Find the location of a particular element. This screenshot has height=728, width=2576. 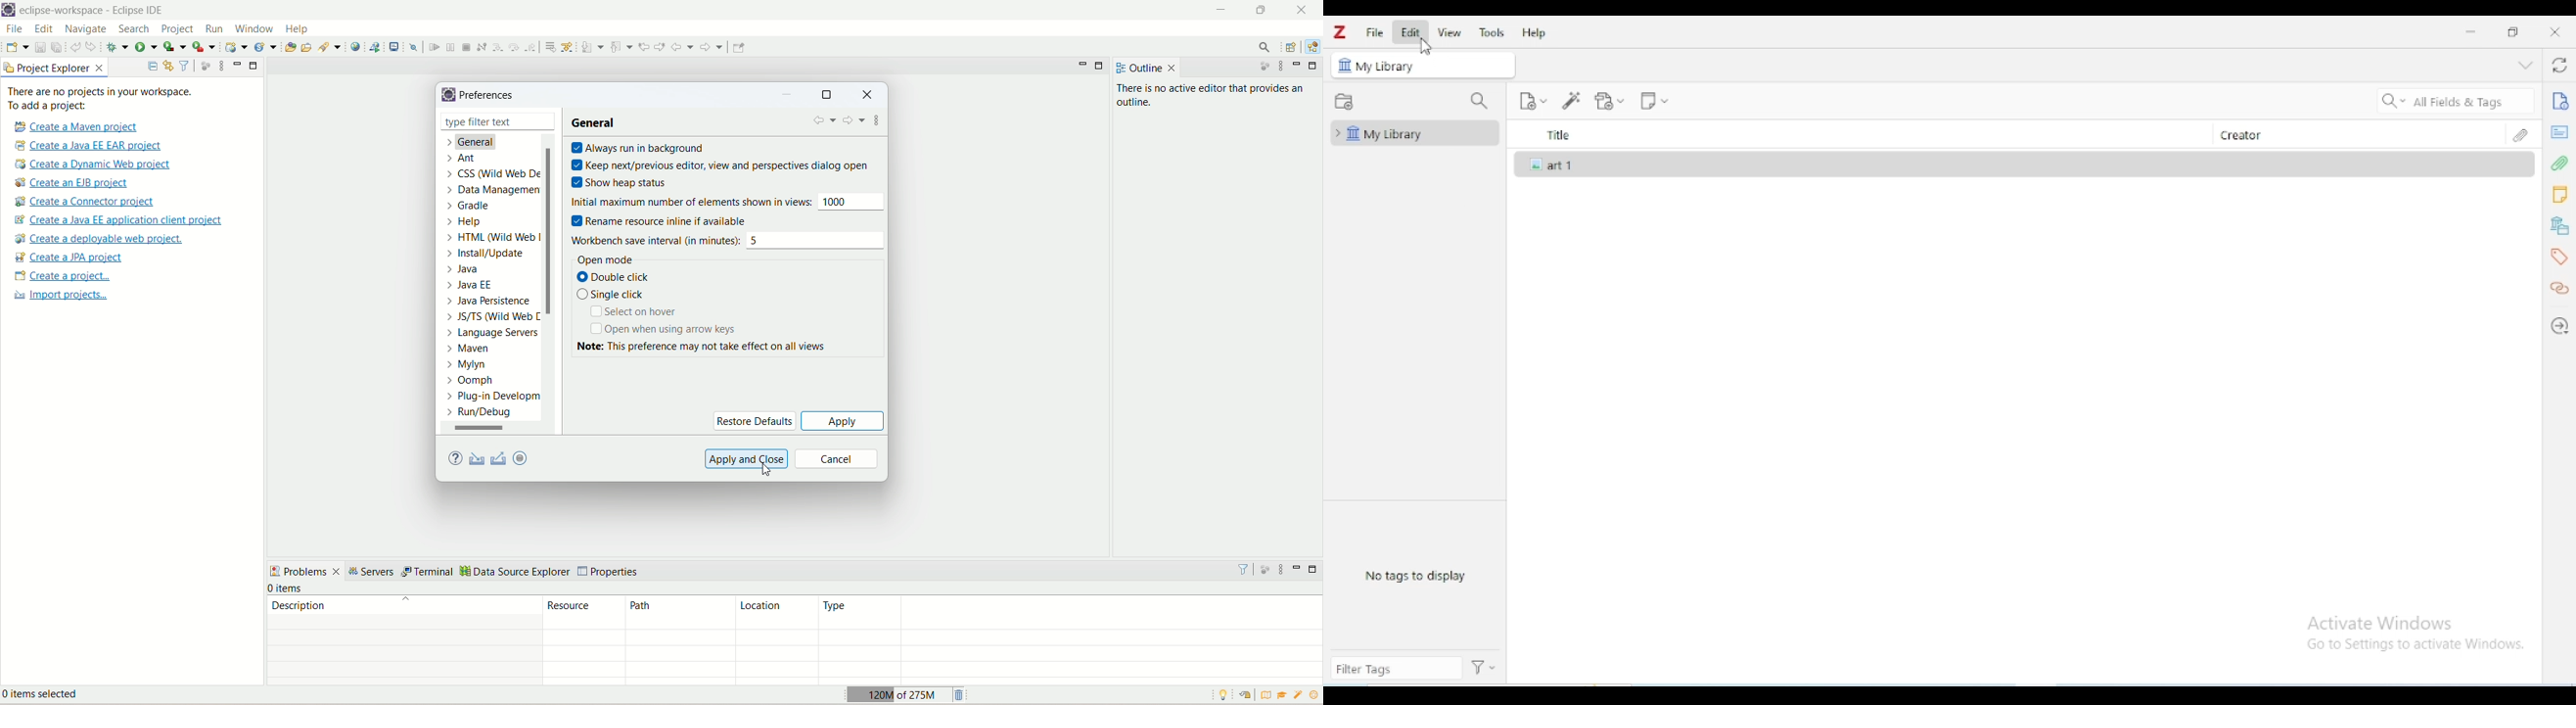

previous annotation is located at coordinates (621, 46).